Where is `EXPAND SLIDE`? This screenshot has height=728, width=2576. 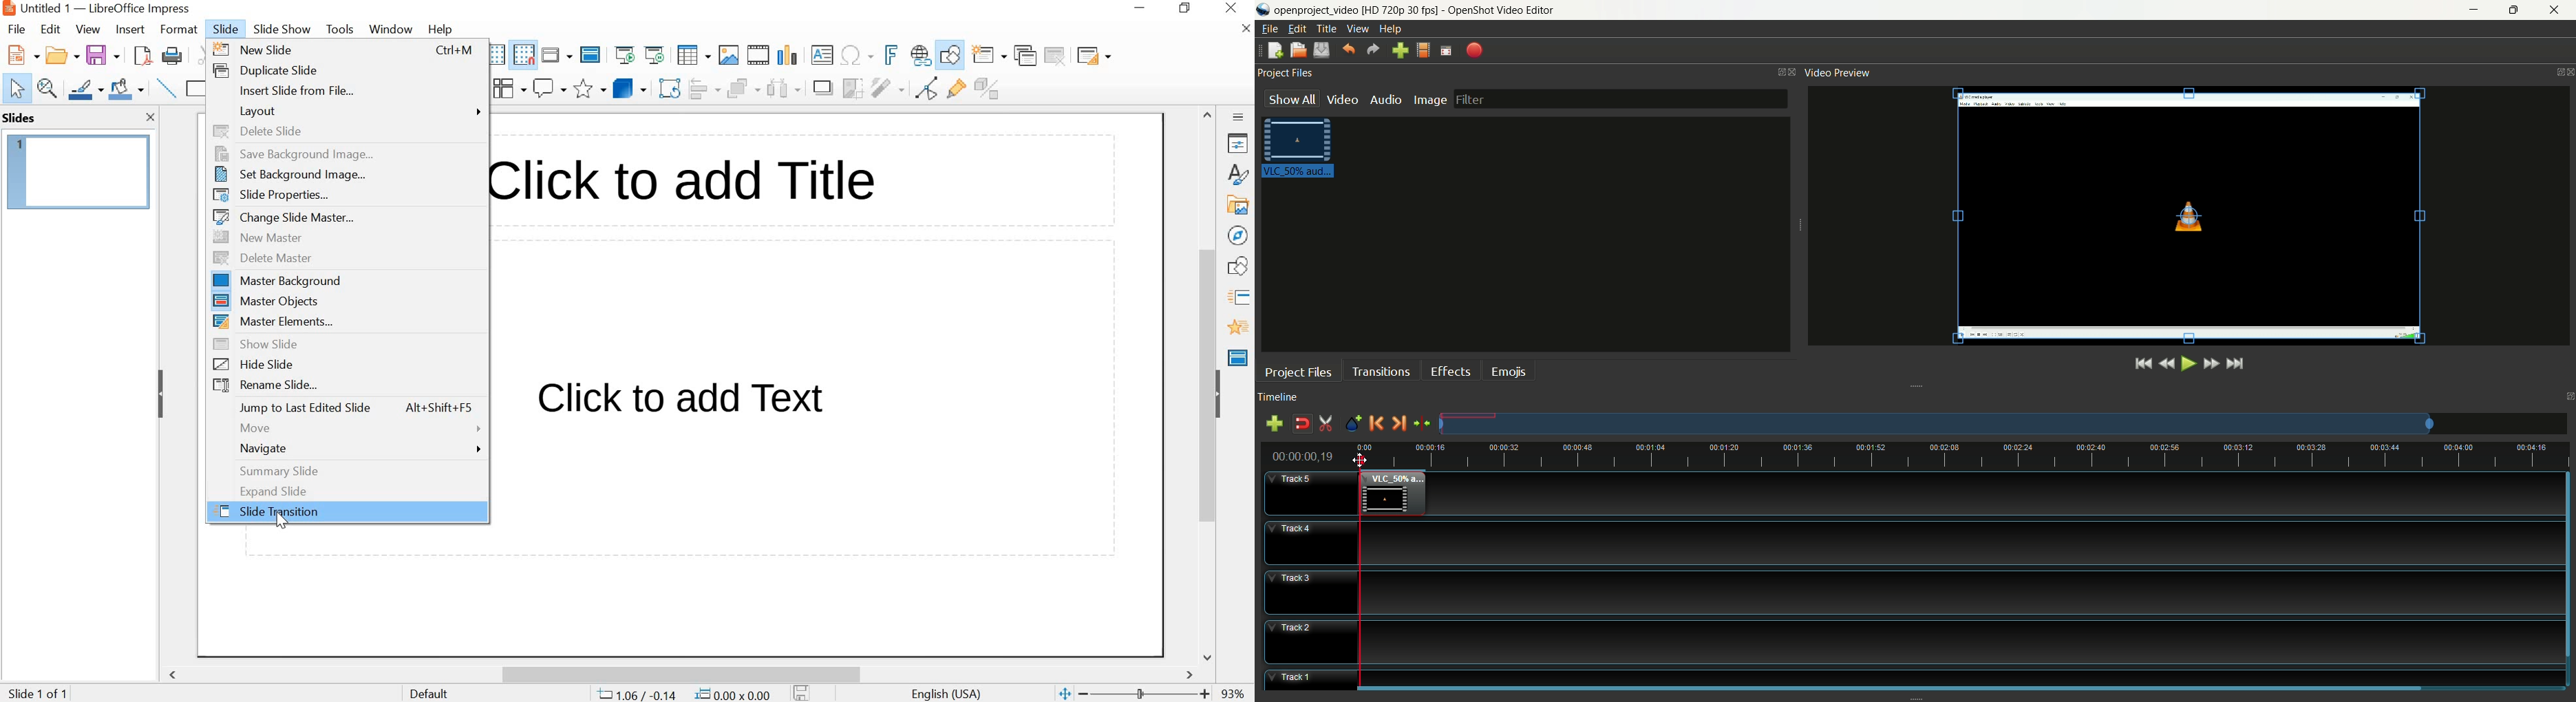 EXPAND SLIDE is located at coordinates (346, 490).